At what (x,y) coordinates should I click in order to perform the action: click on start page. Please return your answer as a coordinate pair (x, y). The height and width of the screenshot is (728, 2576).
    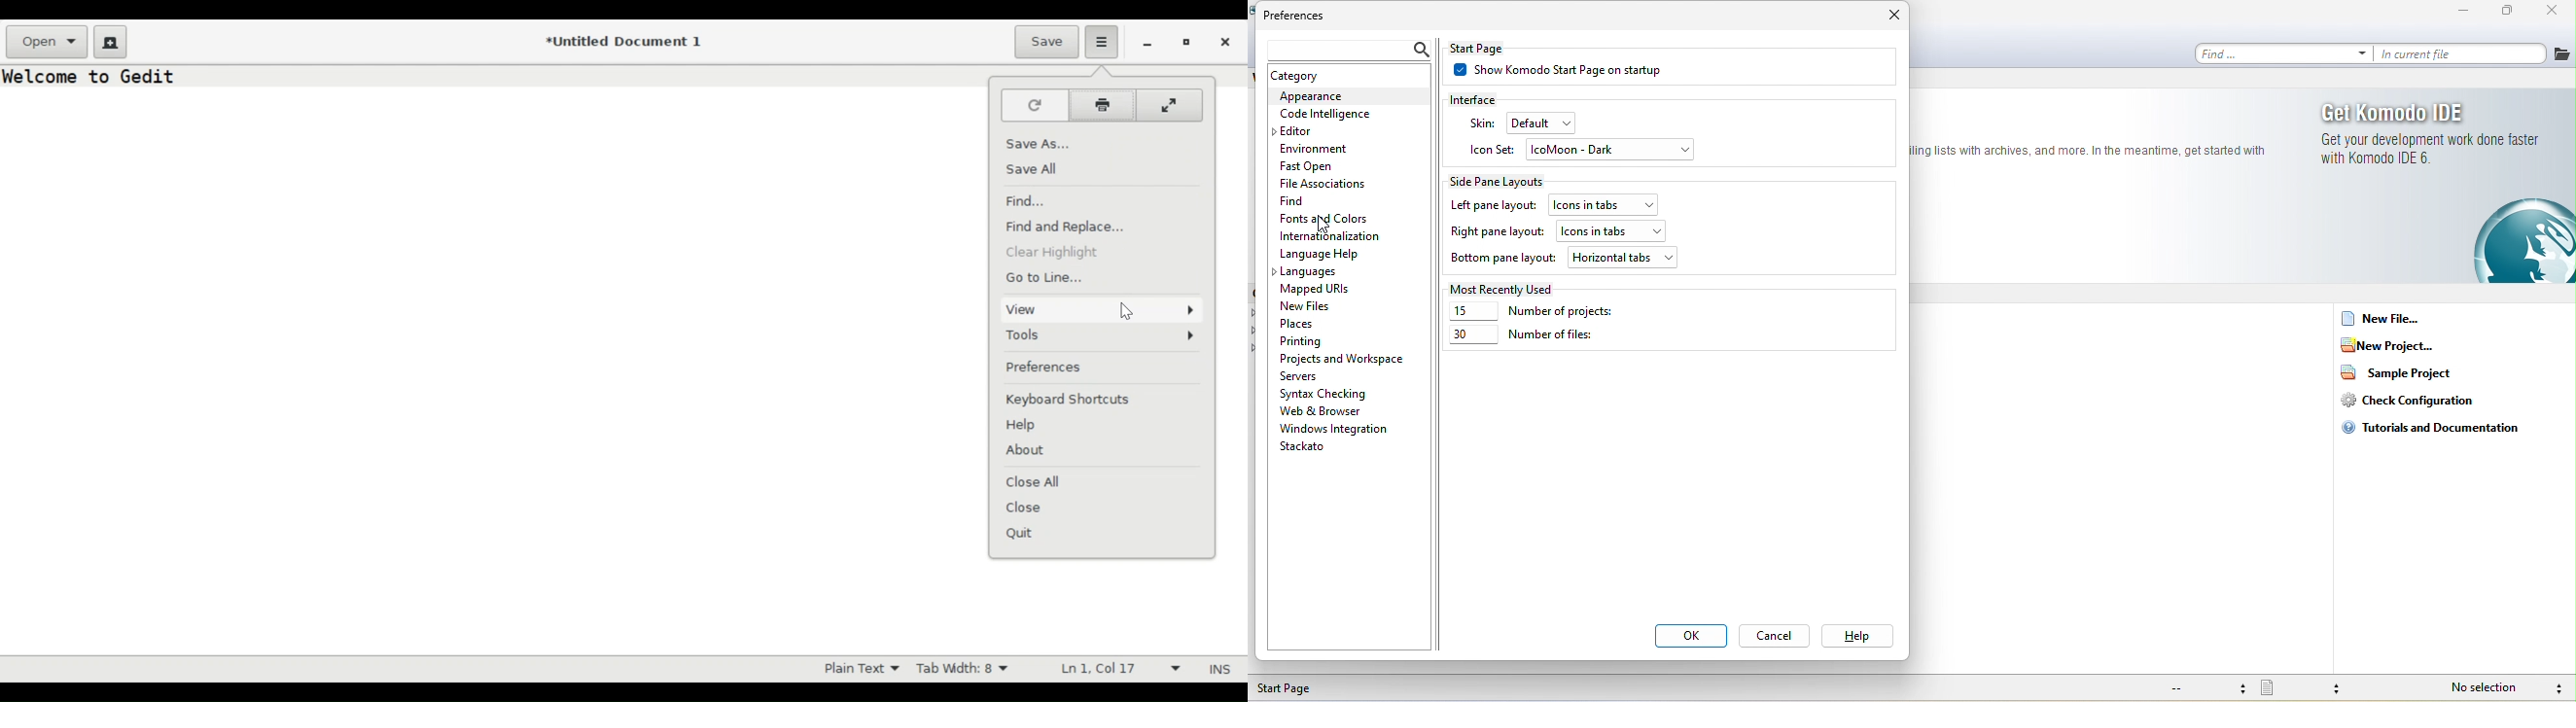
    Looking at the image, I should click on (1486, 48).